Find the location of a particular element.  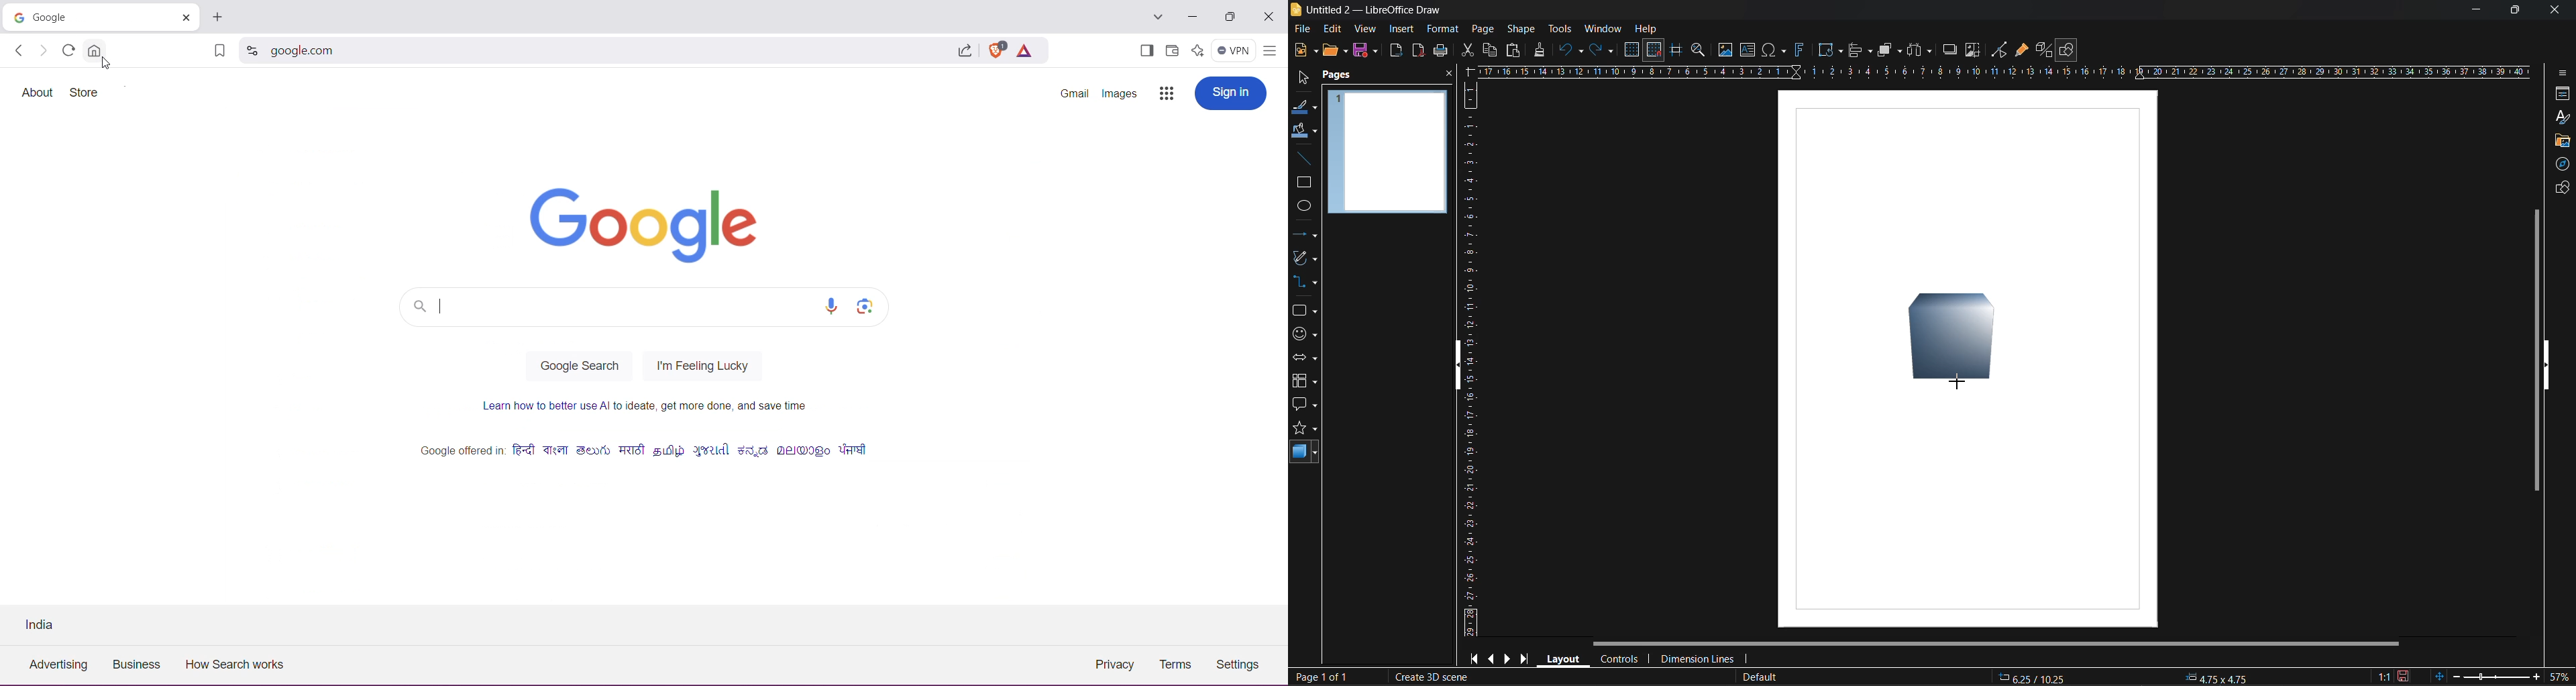

Learn how to better use AI to ideate, get more done and save time is located at coordinates (648, 410).